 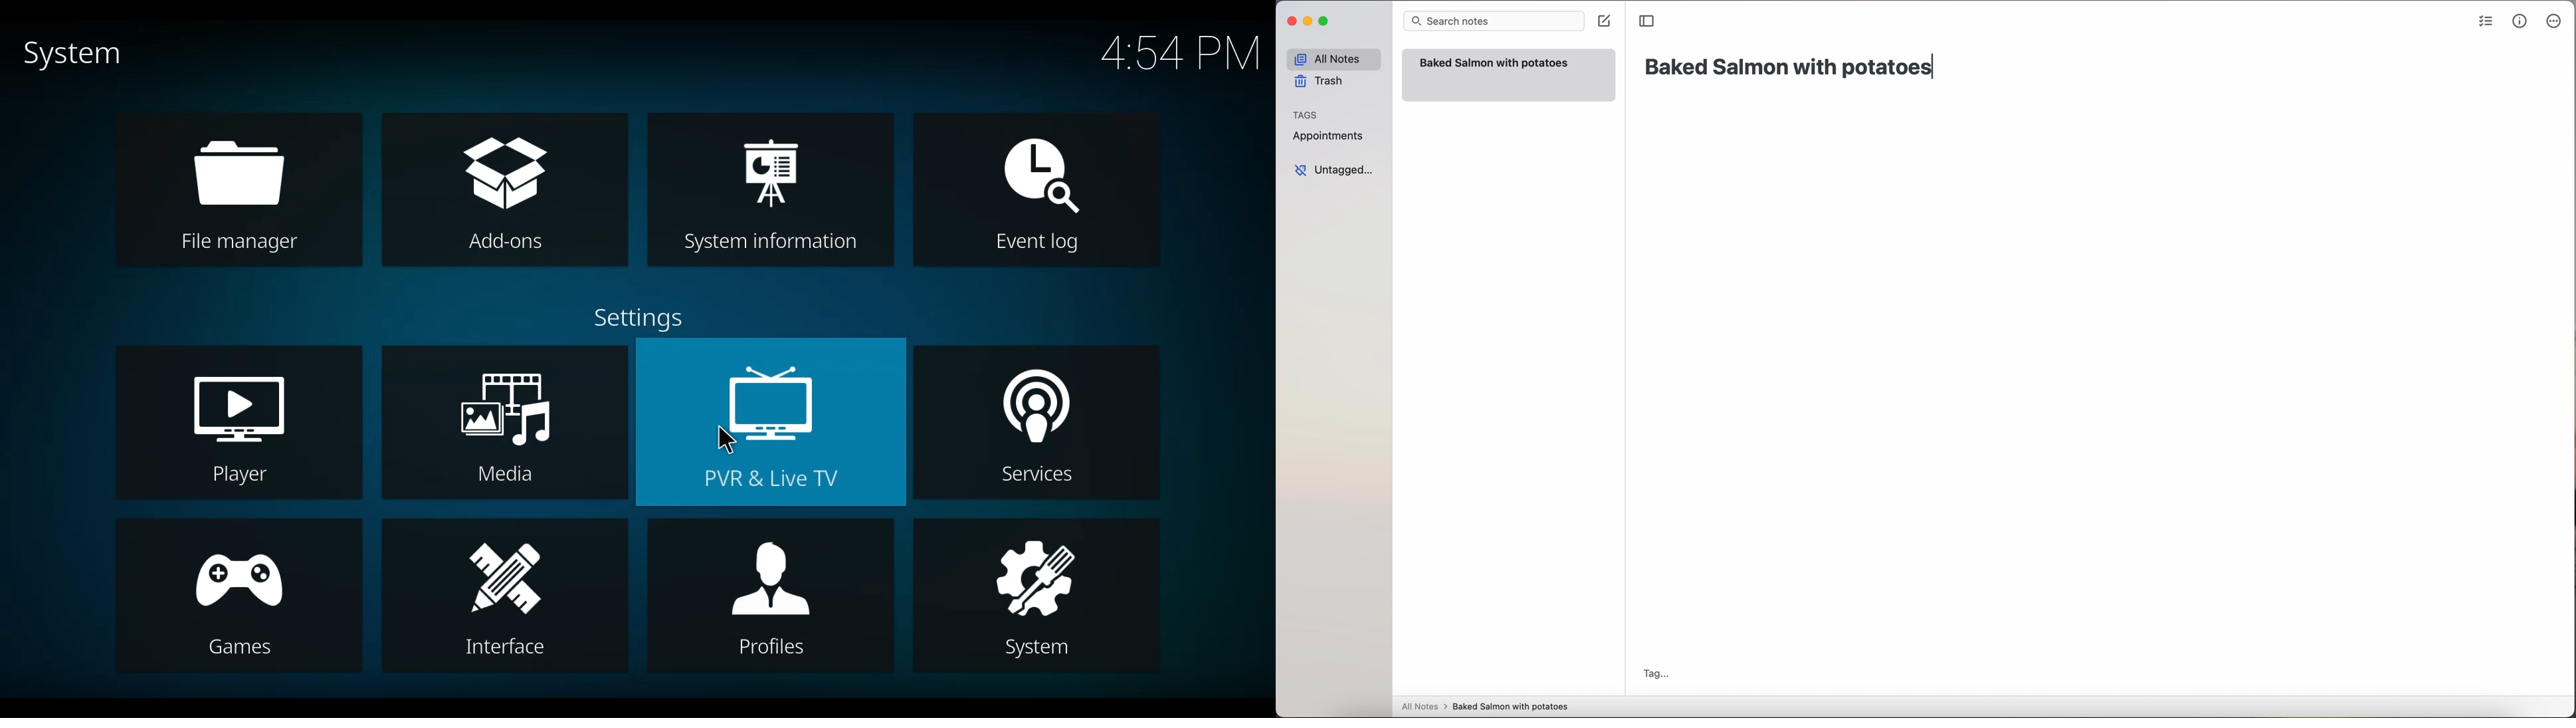 What do you see at coordinates (1492, 22) in the screenshot?
I see `search bar` at bounding box center [1492, 22].